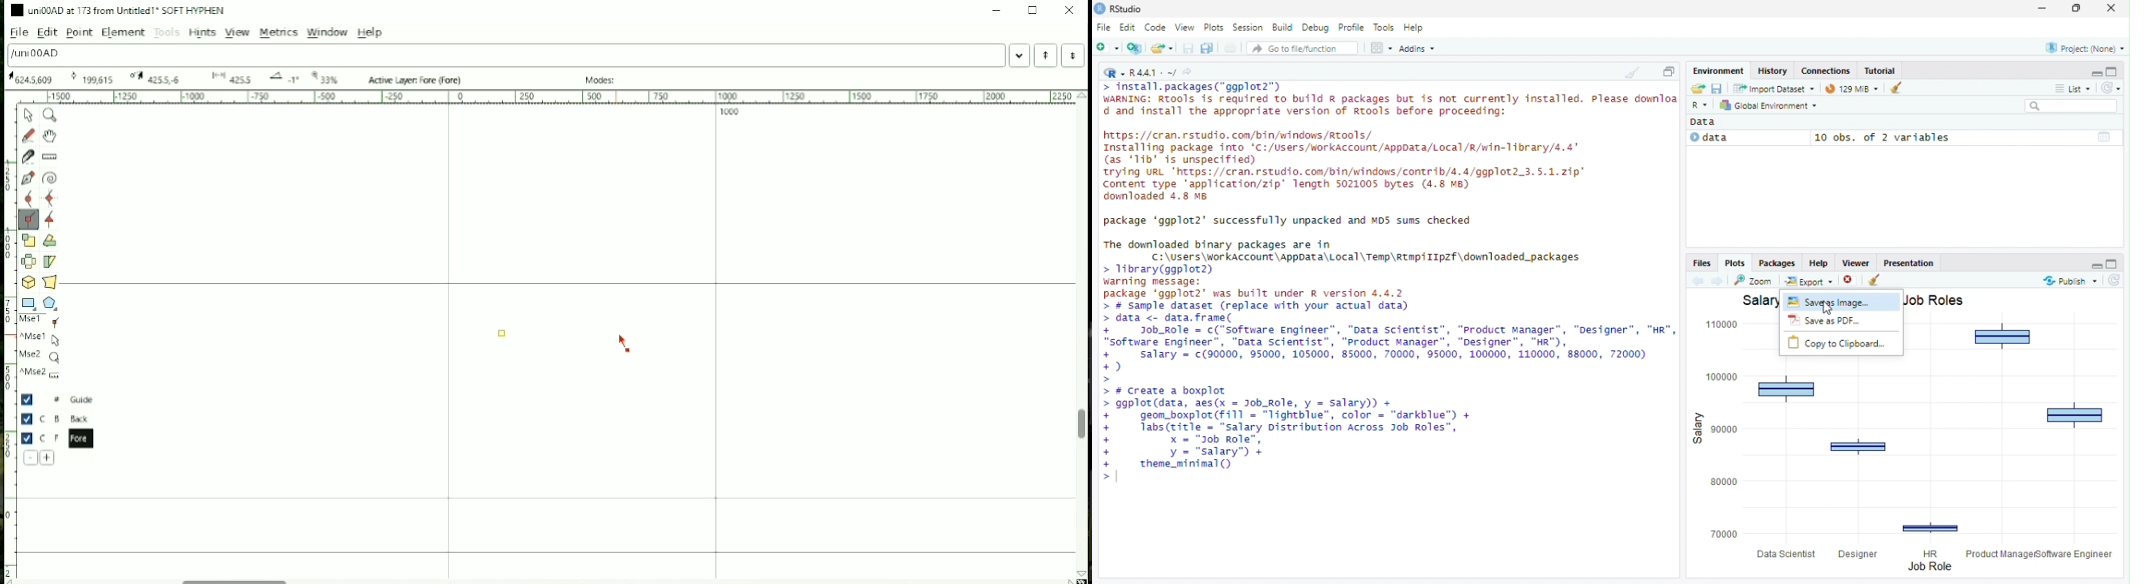 This screenshot has height=588, width=2156. I want to click on Word list, so click(1020, 55).